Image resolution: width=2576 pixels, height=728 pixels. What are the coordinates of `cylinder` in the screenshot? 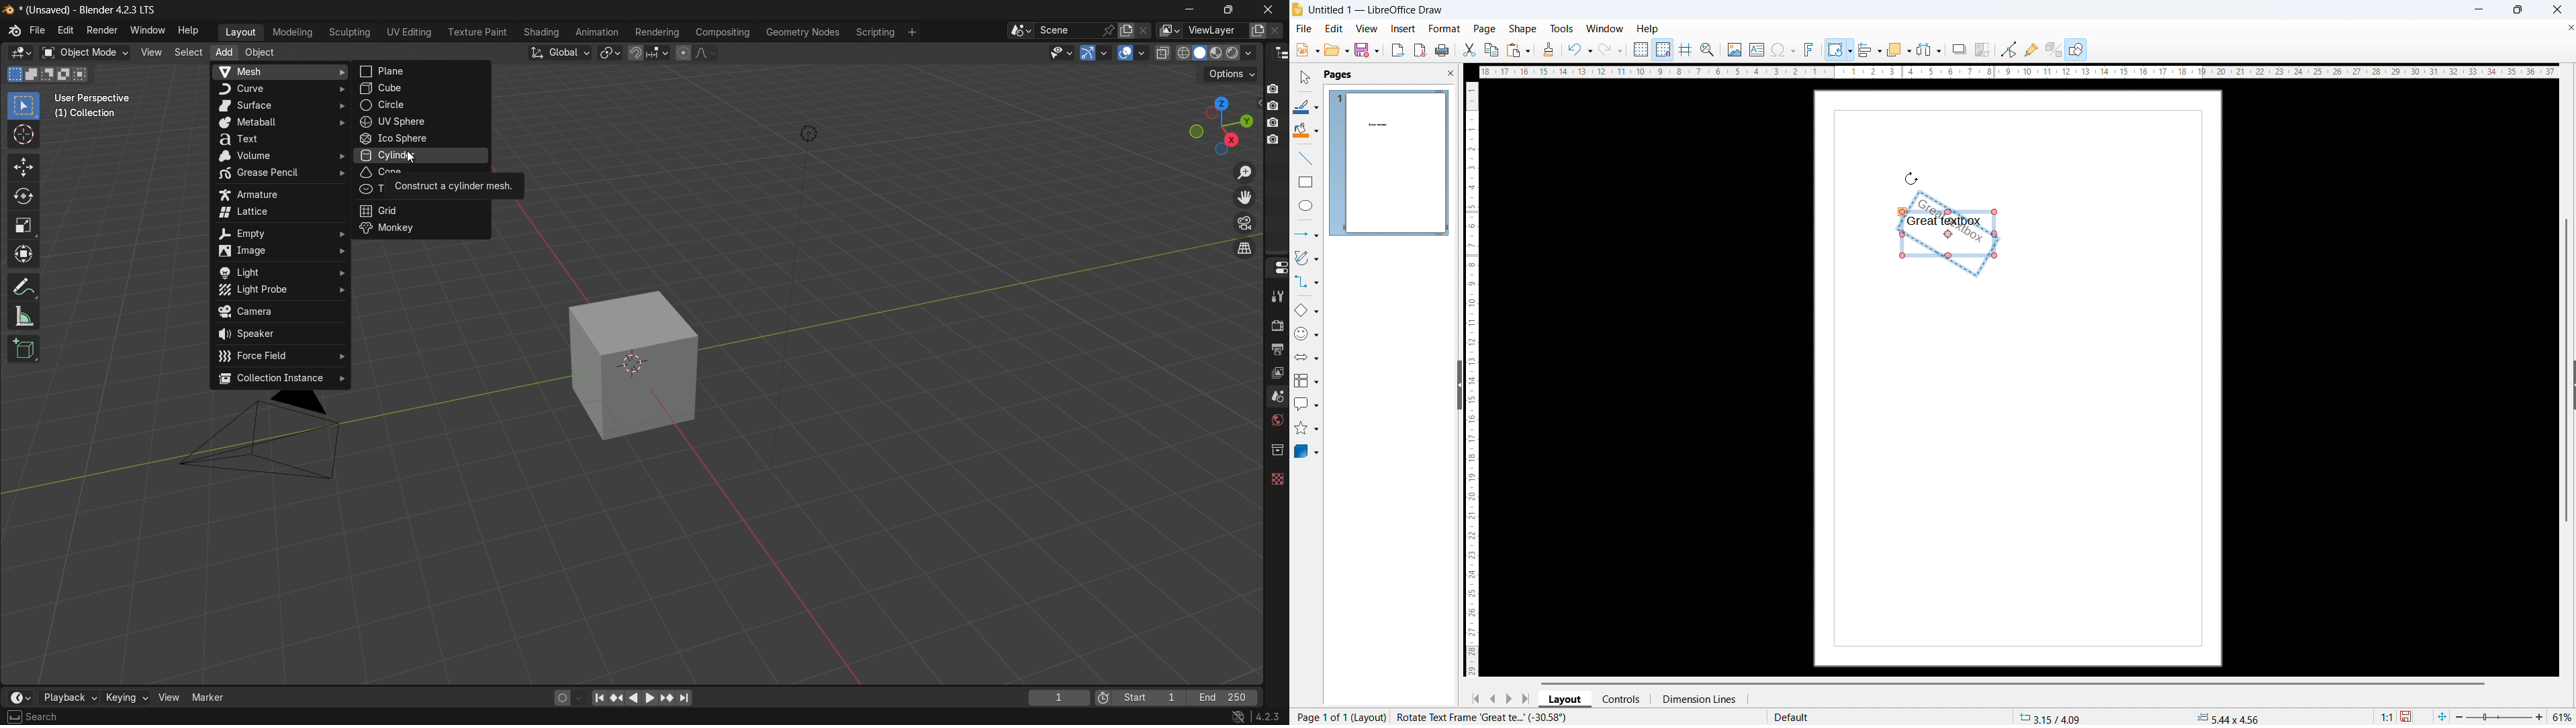 It's located at (424, 154).